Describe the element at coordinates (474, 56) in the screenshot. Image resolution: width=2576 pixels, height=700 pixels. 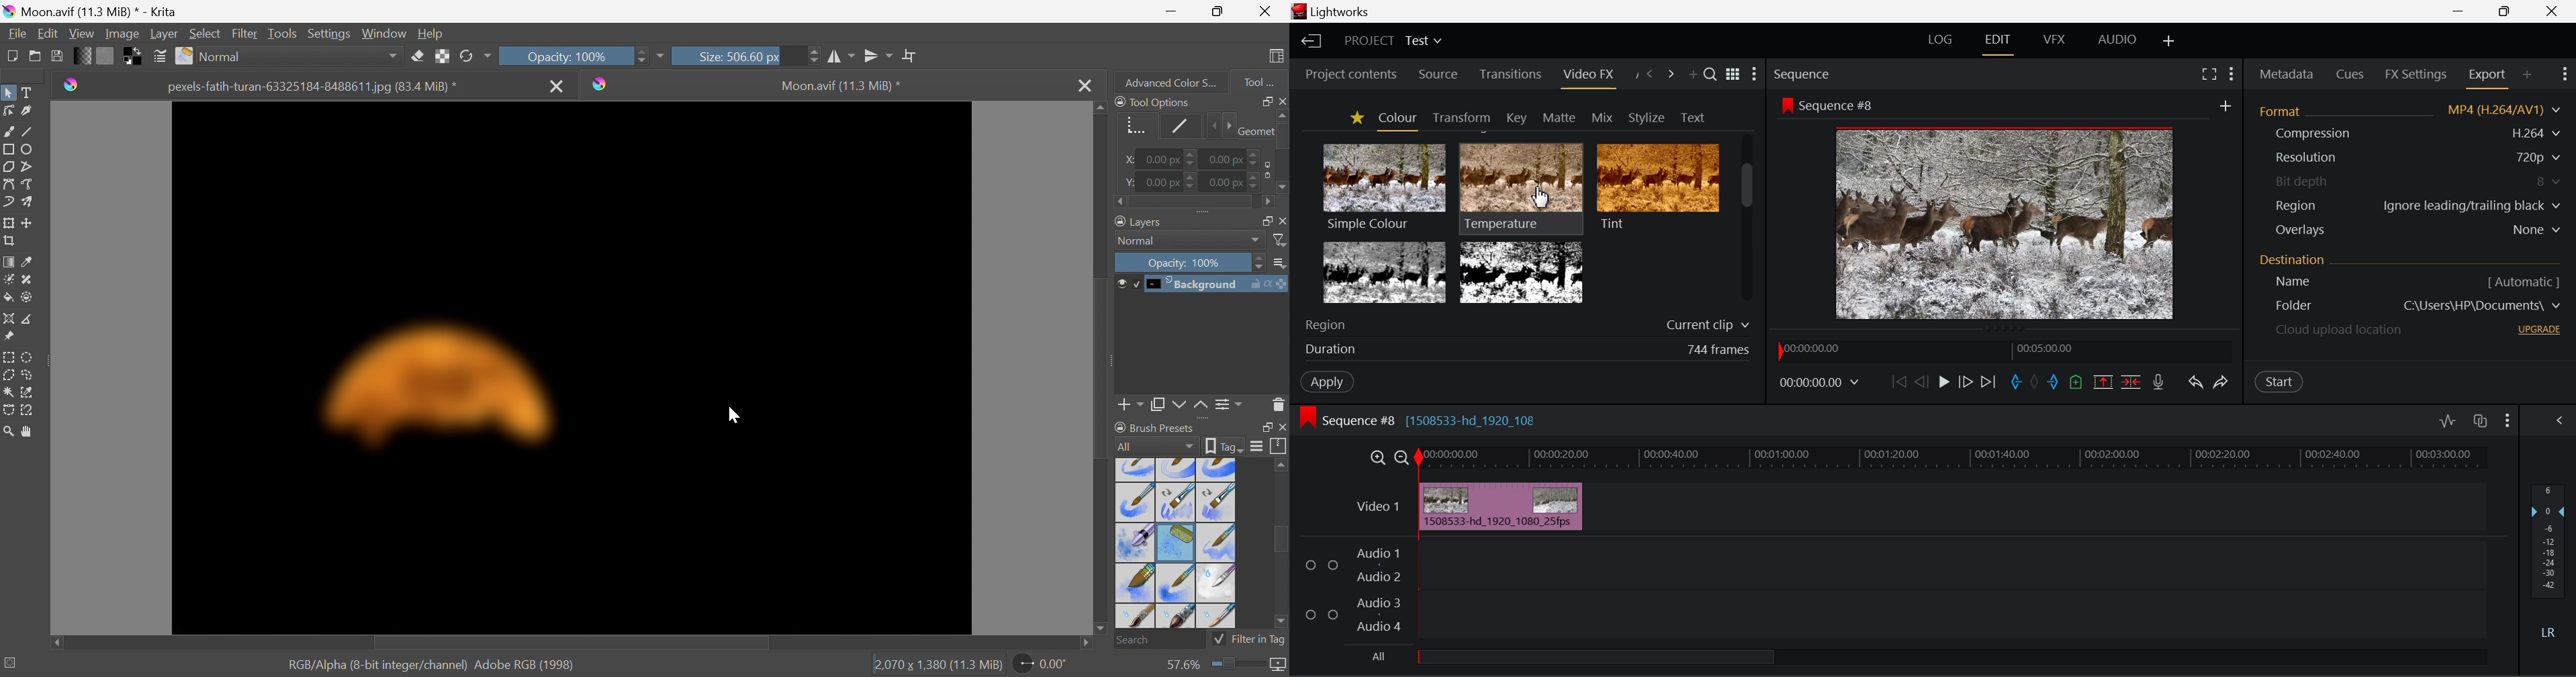
I see `Reload original preset` at that location.